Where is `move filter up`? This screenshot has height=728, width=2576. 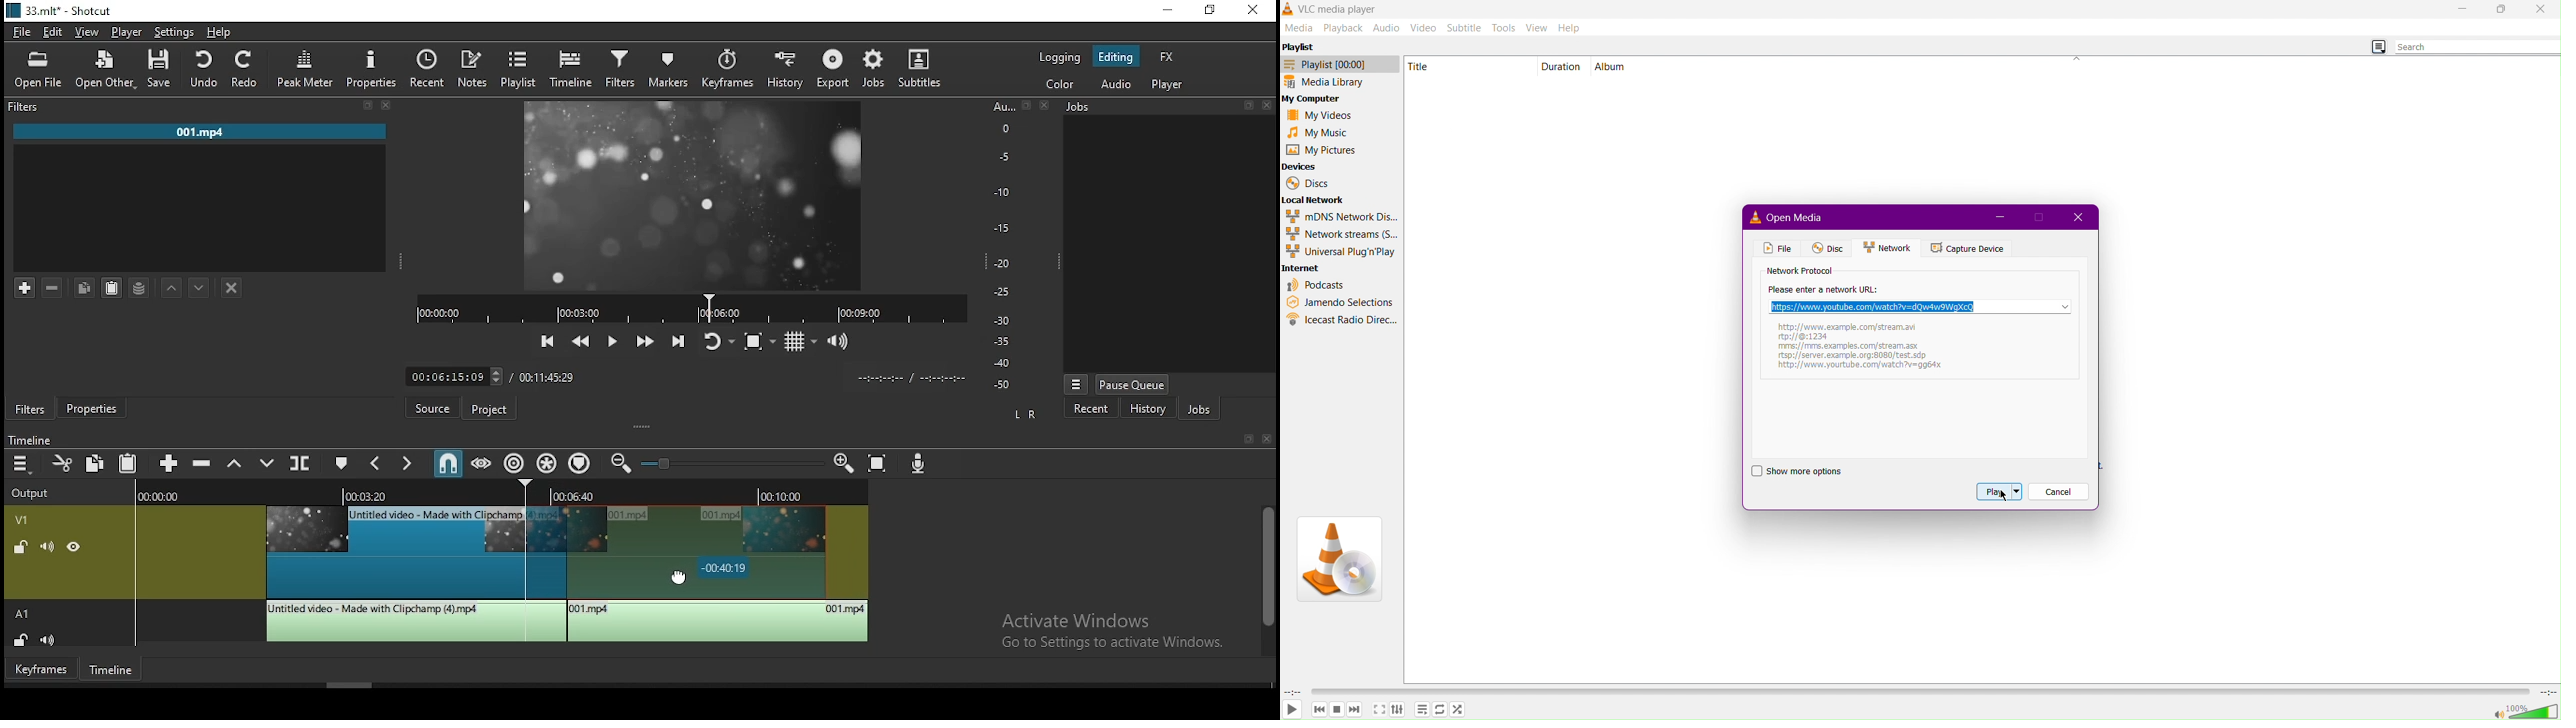 move filter up is located at coordinates (175, 286).